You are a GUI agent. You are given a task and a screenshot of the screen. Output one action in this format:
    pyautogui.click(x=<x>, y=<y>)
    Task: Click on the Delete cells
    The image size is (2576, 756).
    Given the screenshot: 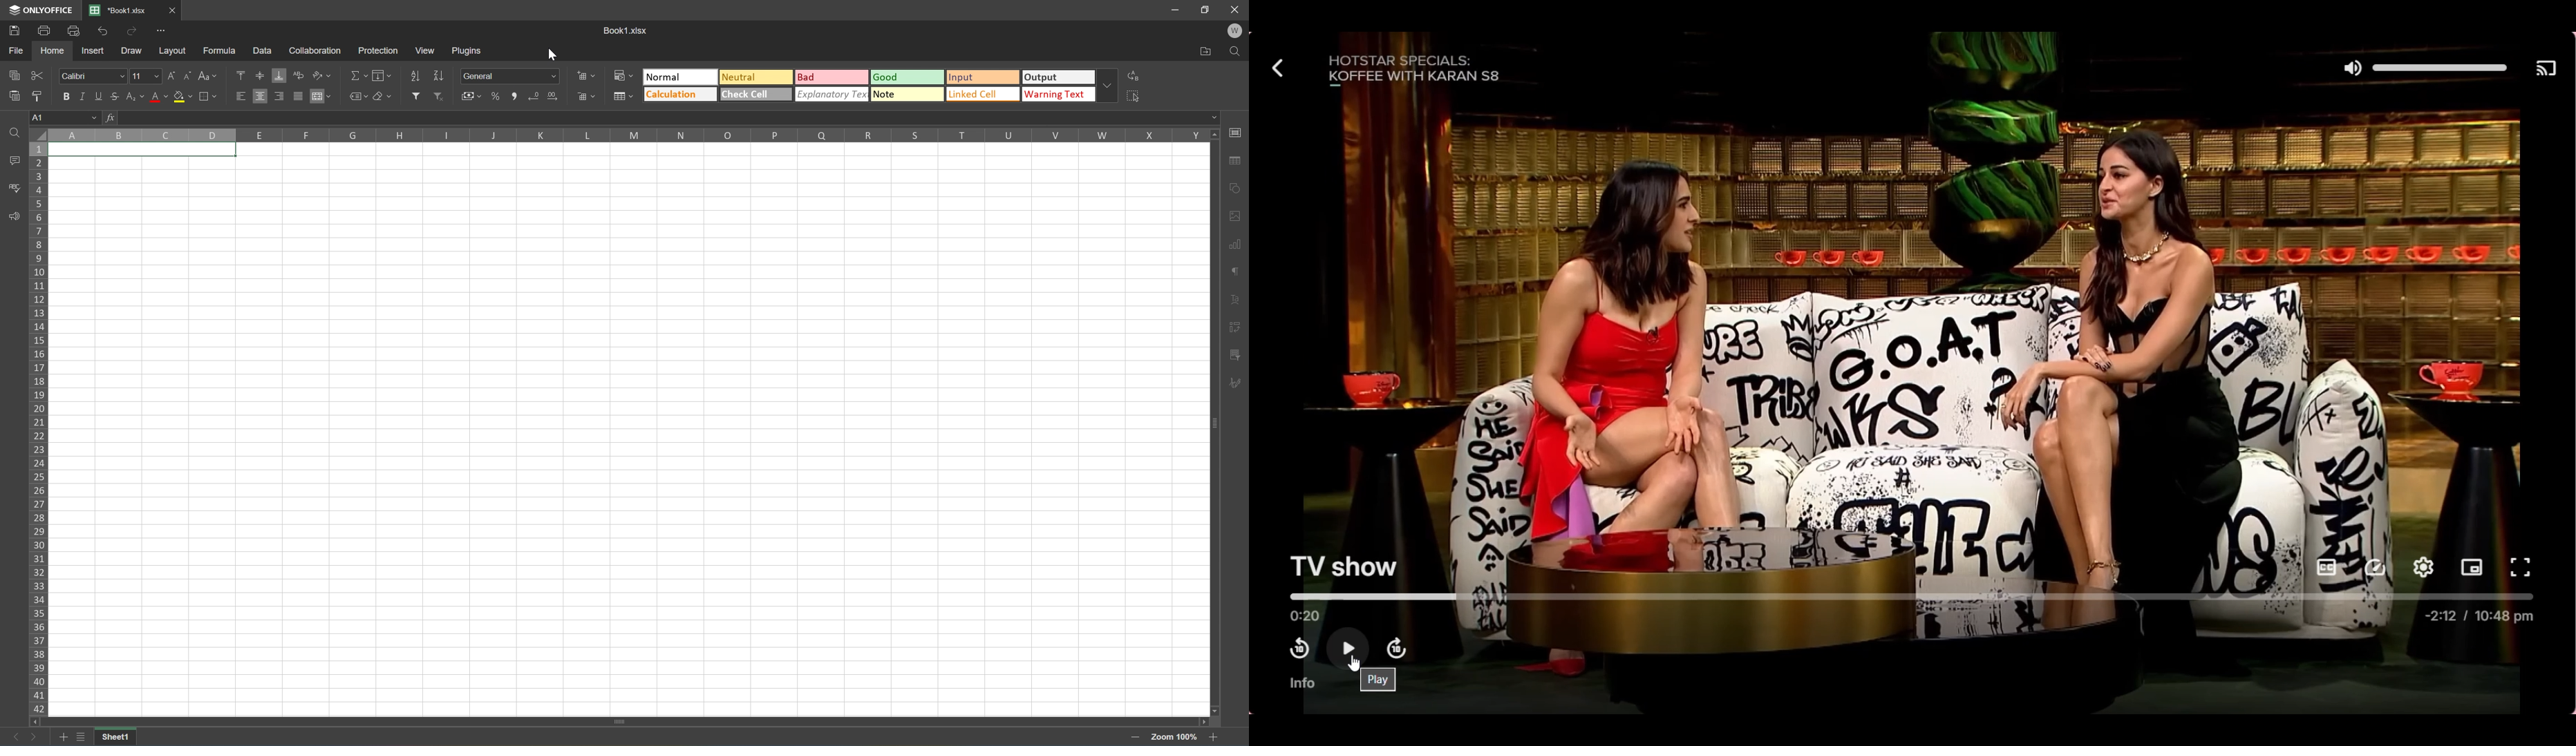 What is the action you would take?
    pyautogui.click(x=585, y=96)
    